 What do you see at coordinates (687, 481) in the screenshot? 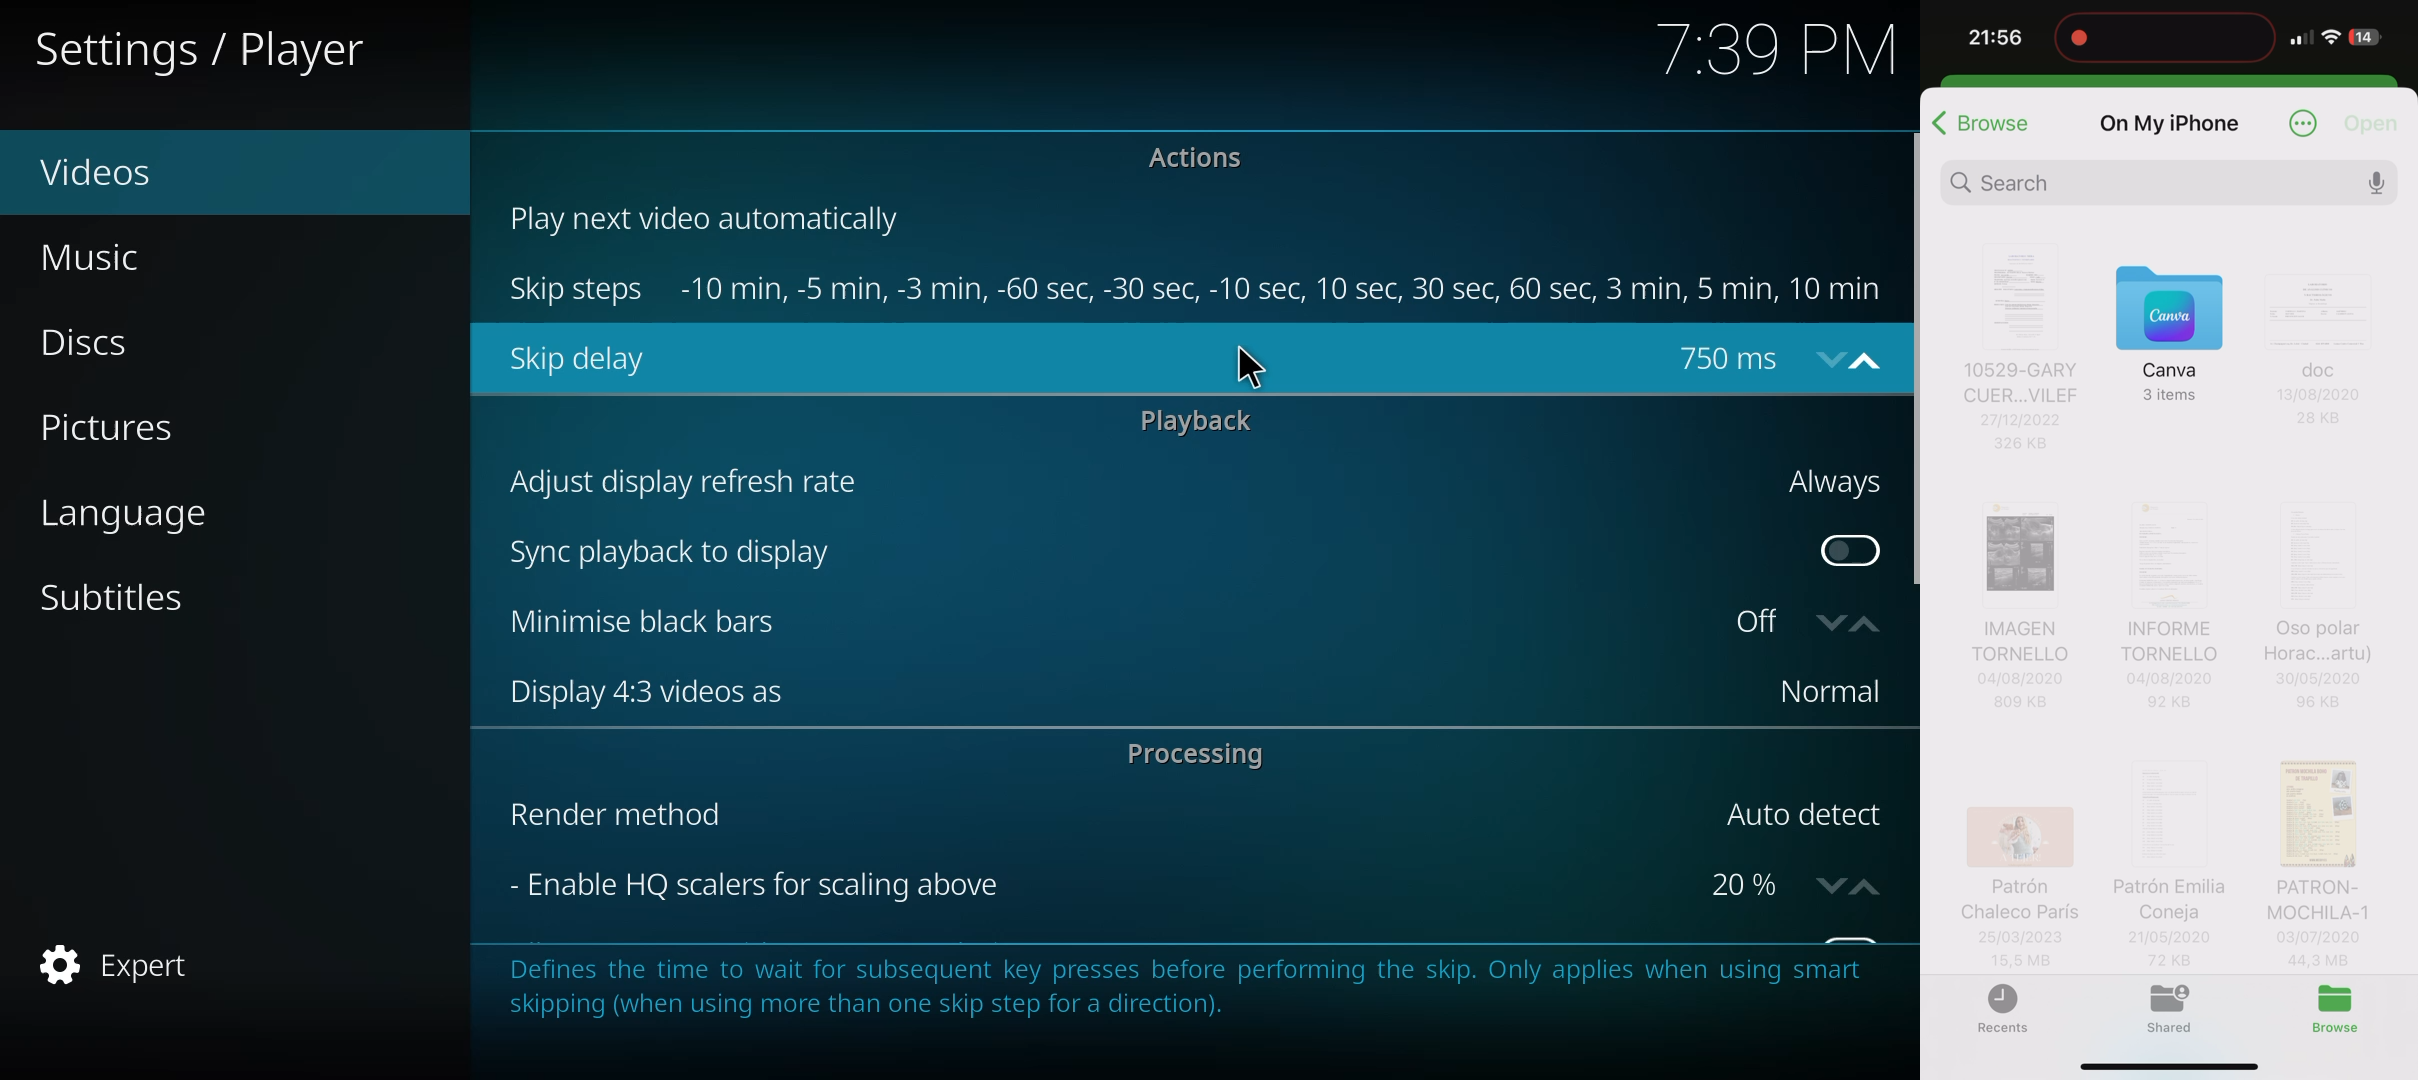
I see `adjust display refresh rate` at bounding box center [687, 481].